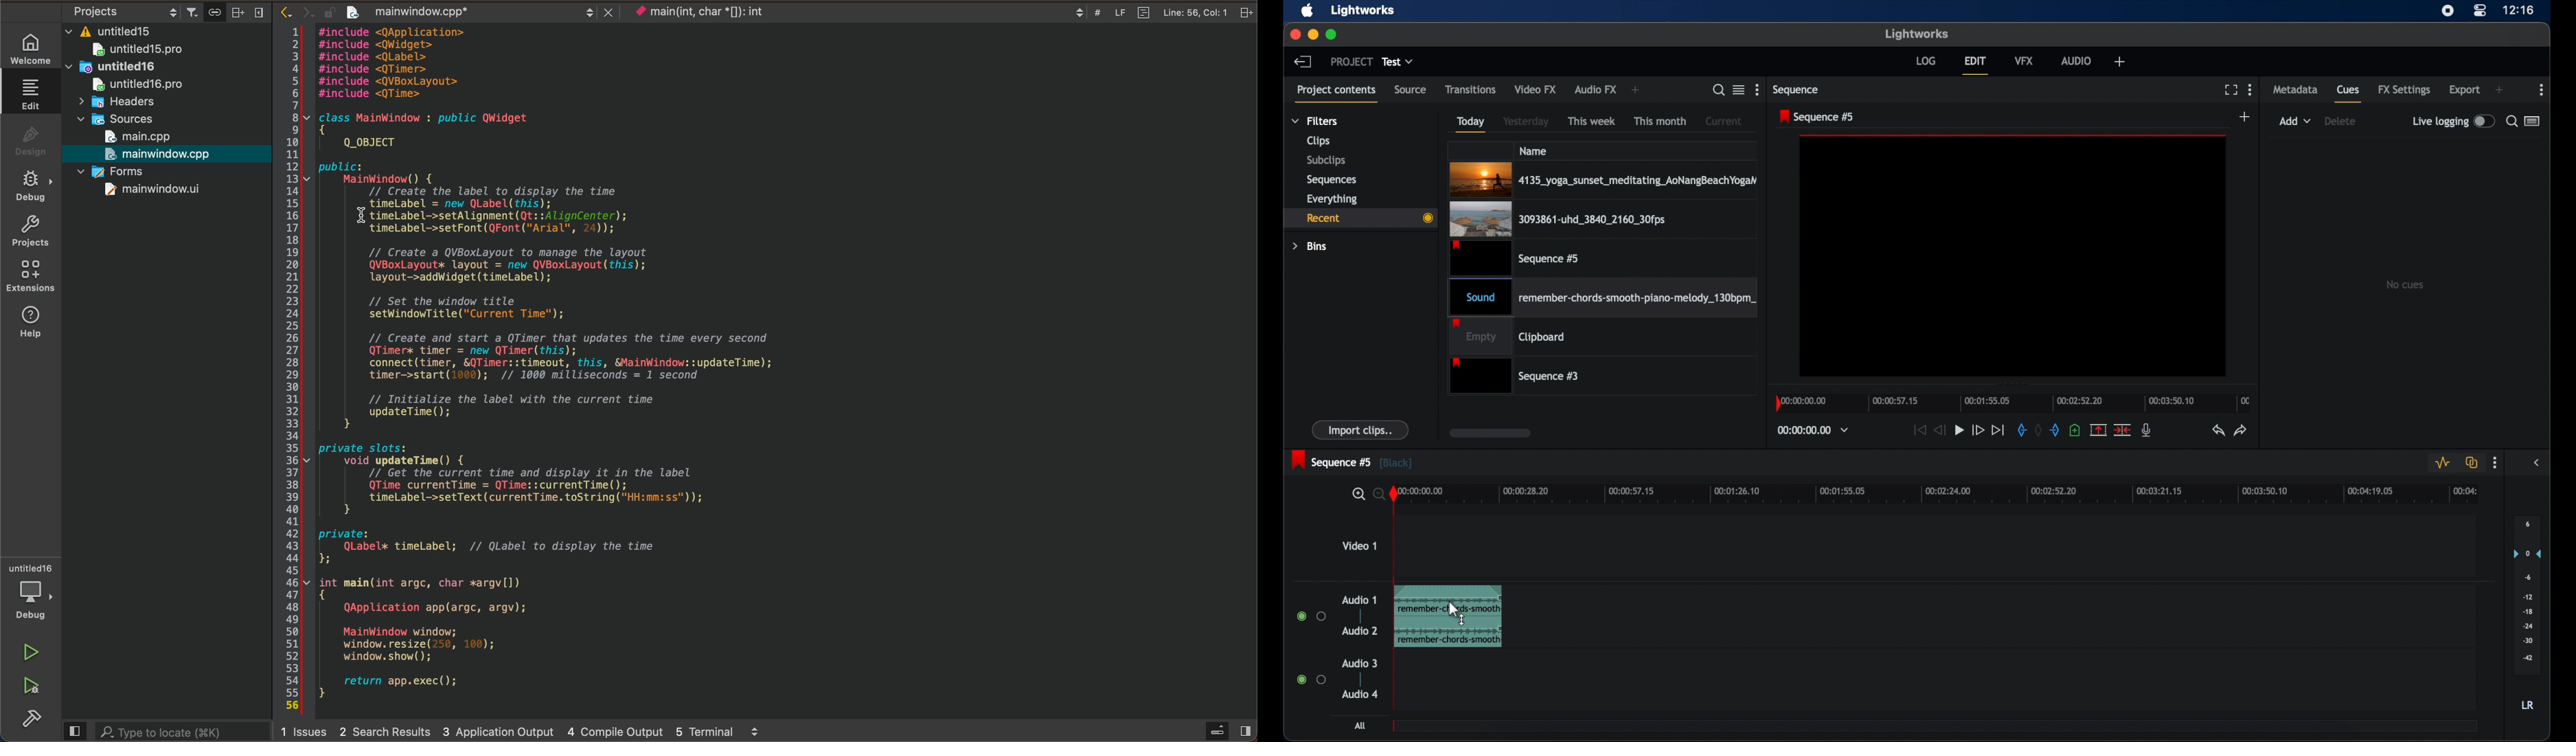 The image size is (2576, 756). I want to click on sources, so click(123, 120).